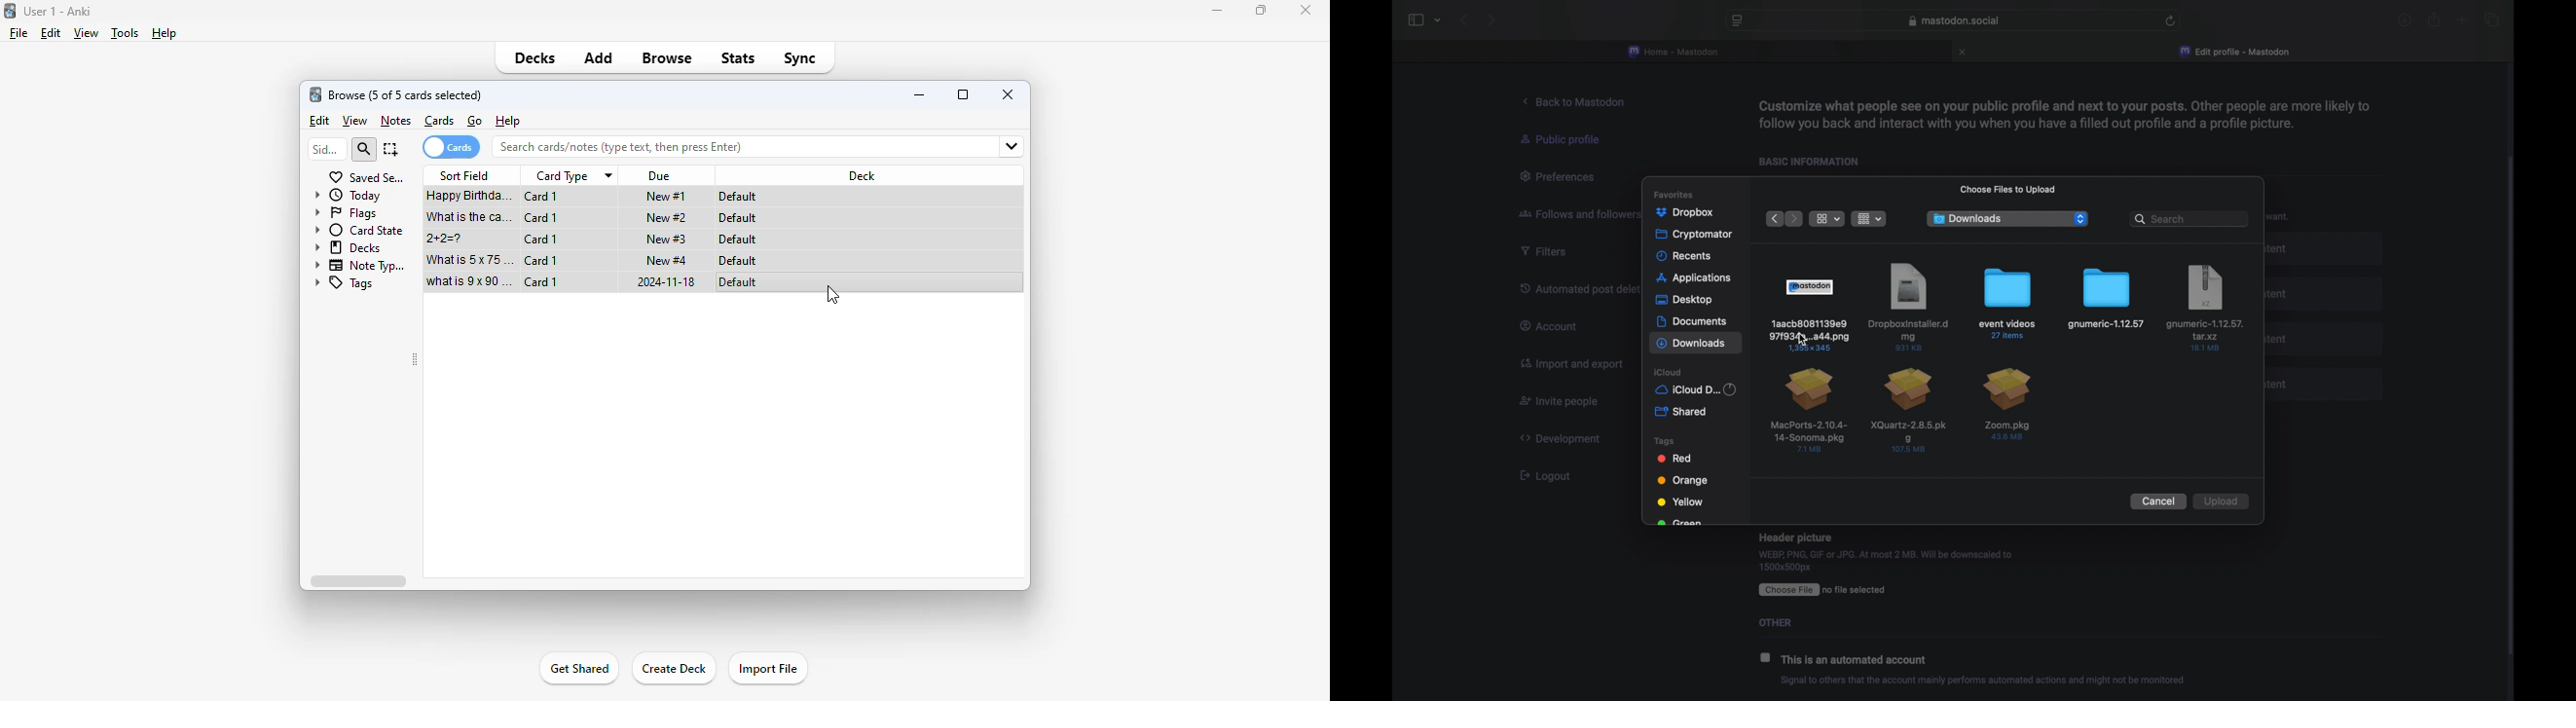  Describe the element at coordinates (469, 196) in the screenshot. I see `happy birthday song!!!.mp3` at that location.